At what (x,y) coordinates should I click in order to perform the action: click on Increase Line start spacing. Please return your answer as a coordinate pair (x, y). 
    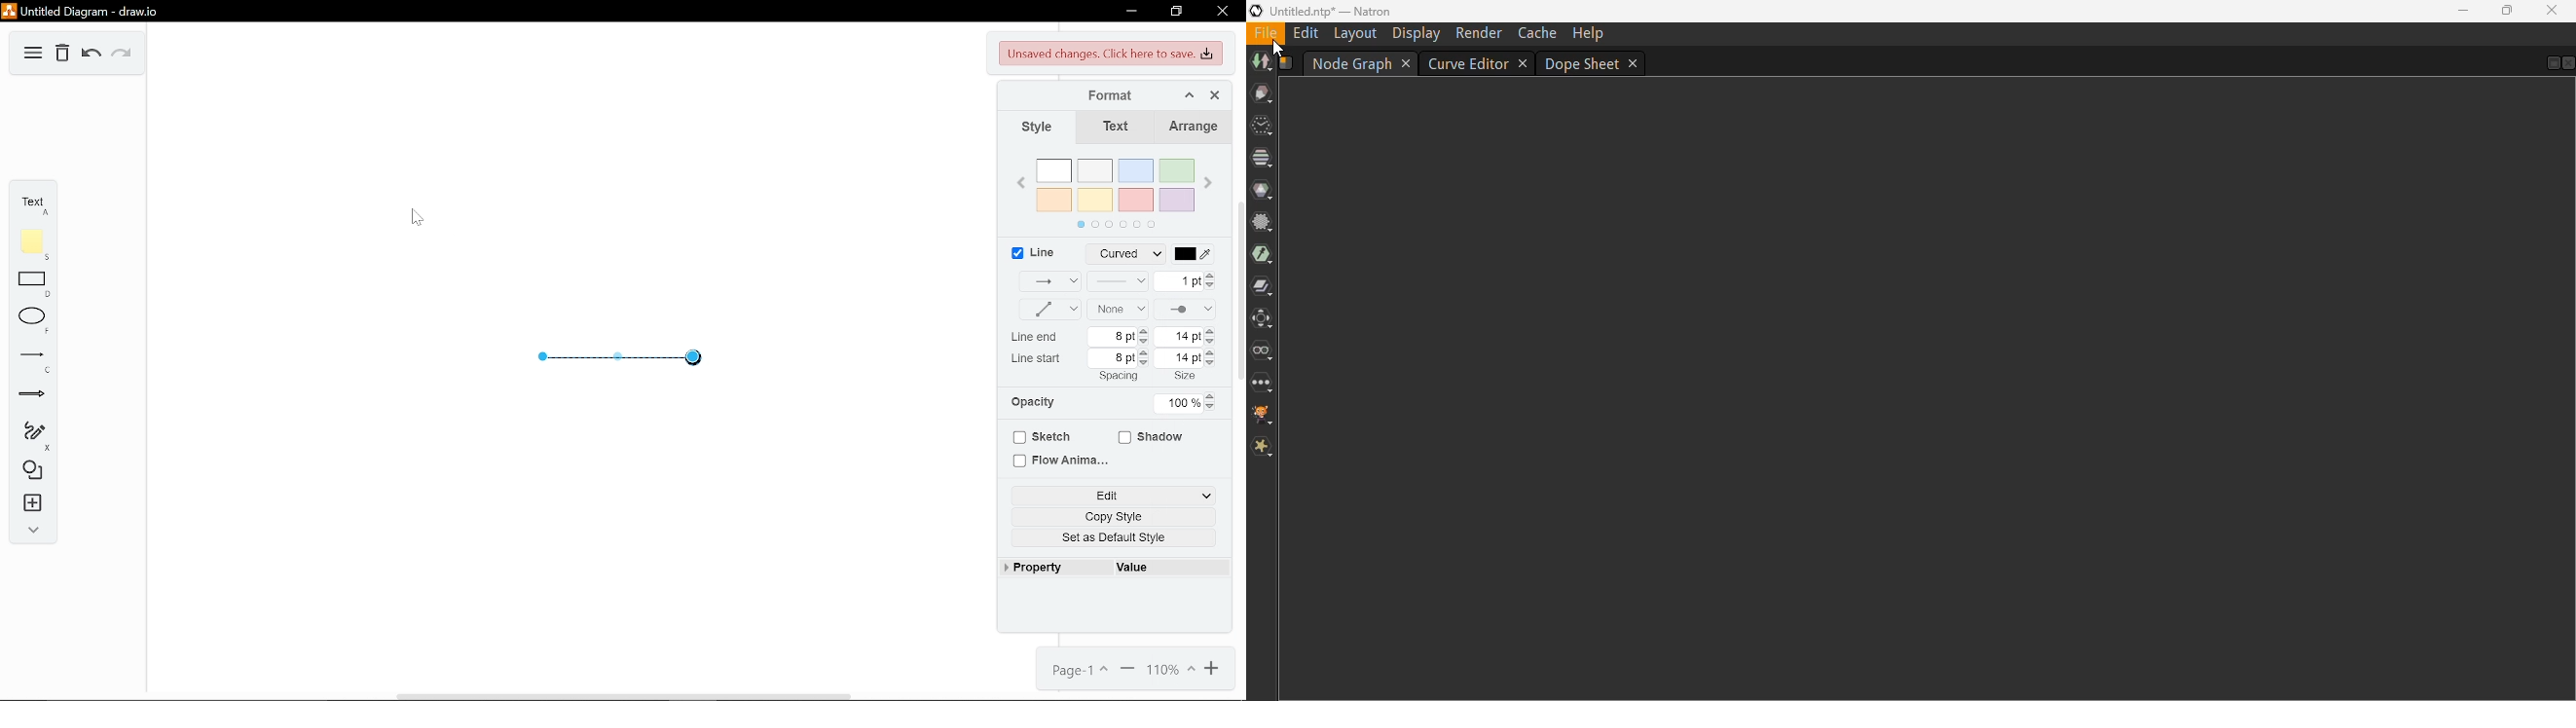
    Looking at the image, I should click on (1147, 353).